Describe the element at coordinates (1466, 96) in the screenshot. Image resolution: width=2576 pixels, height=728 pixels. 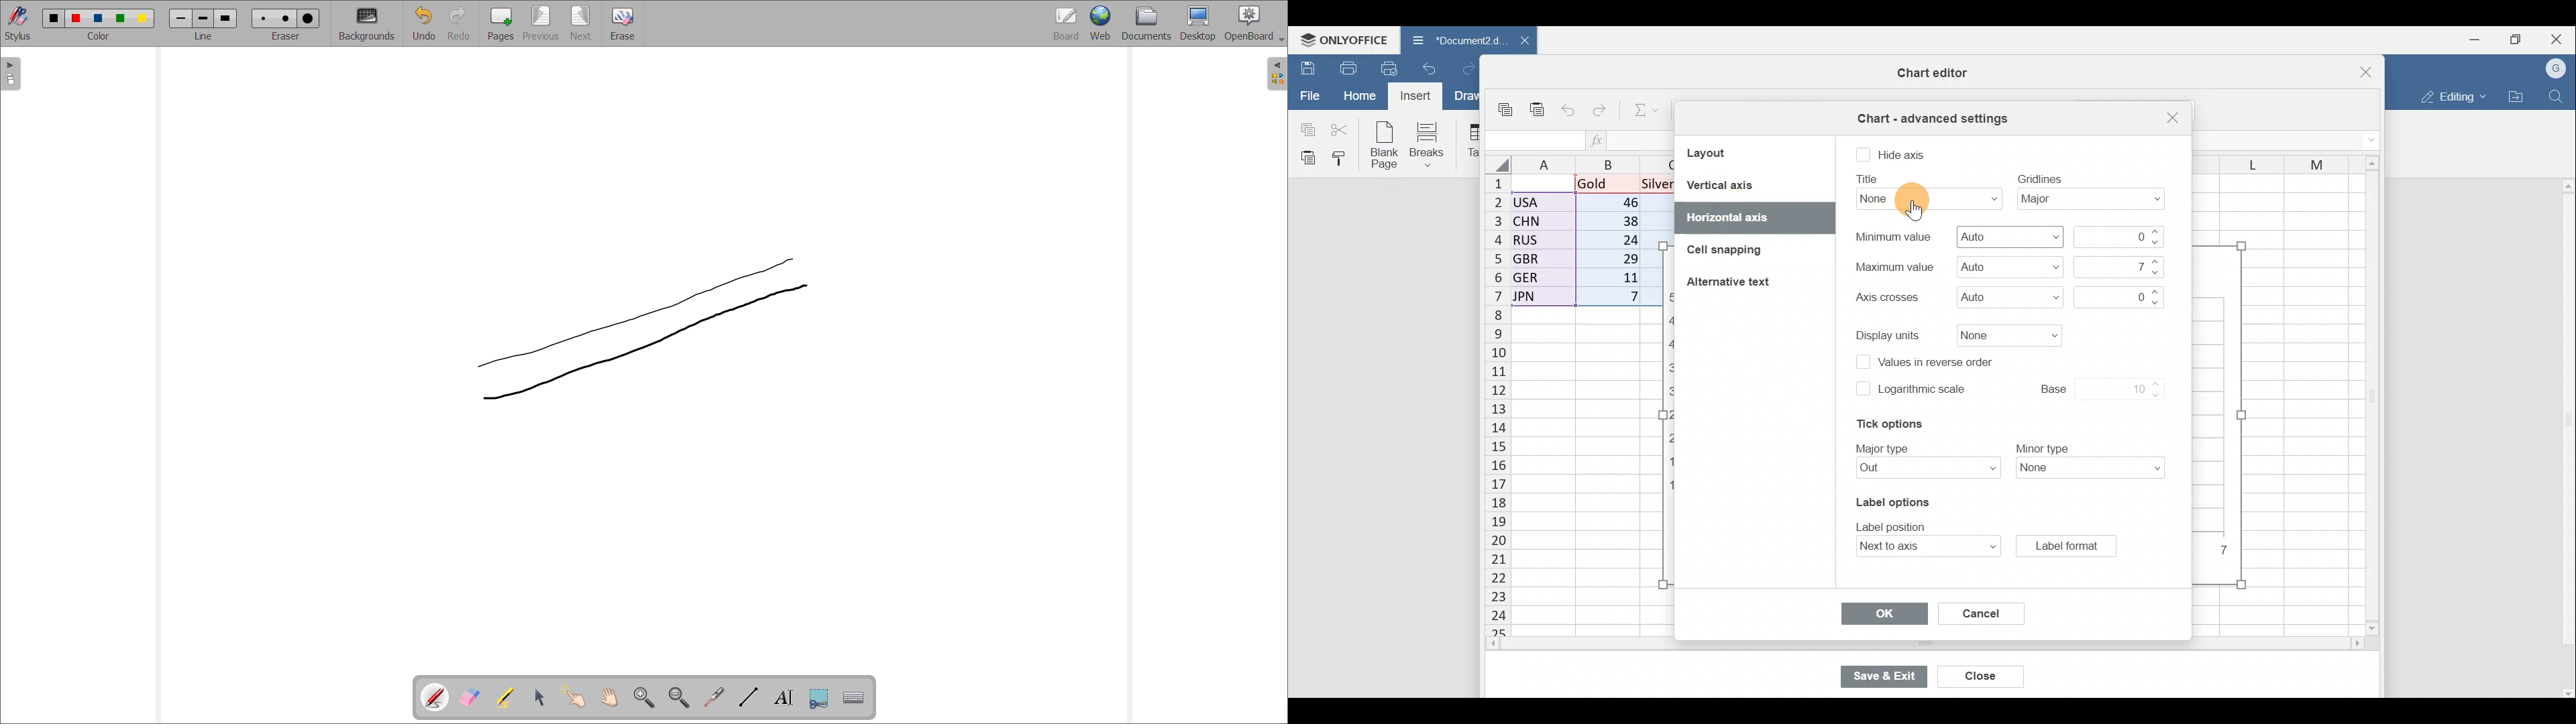
I see `Draw` at that location.